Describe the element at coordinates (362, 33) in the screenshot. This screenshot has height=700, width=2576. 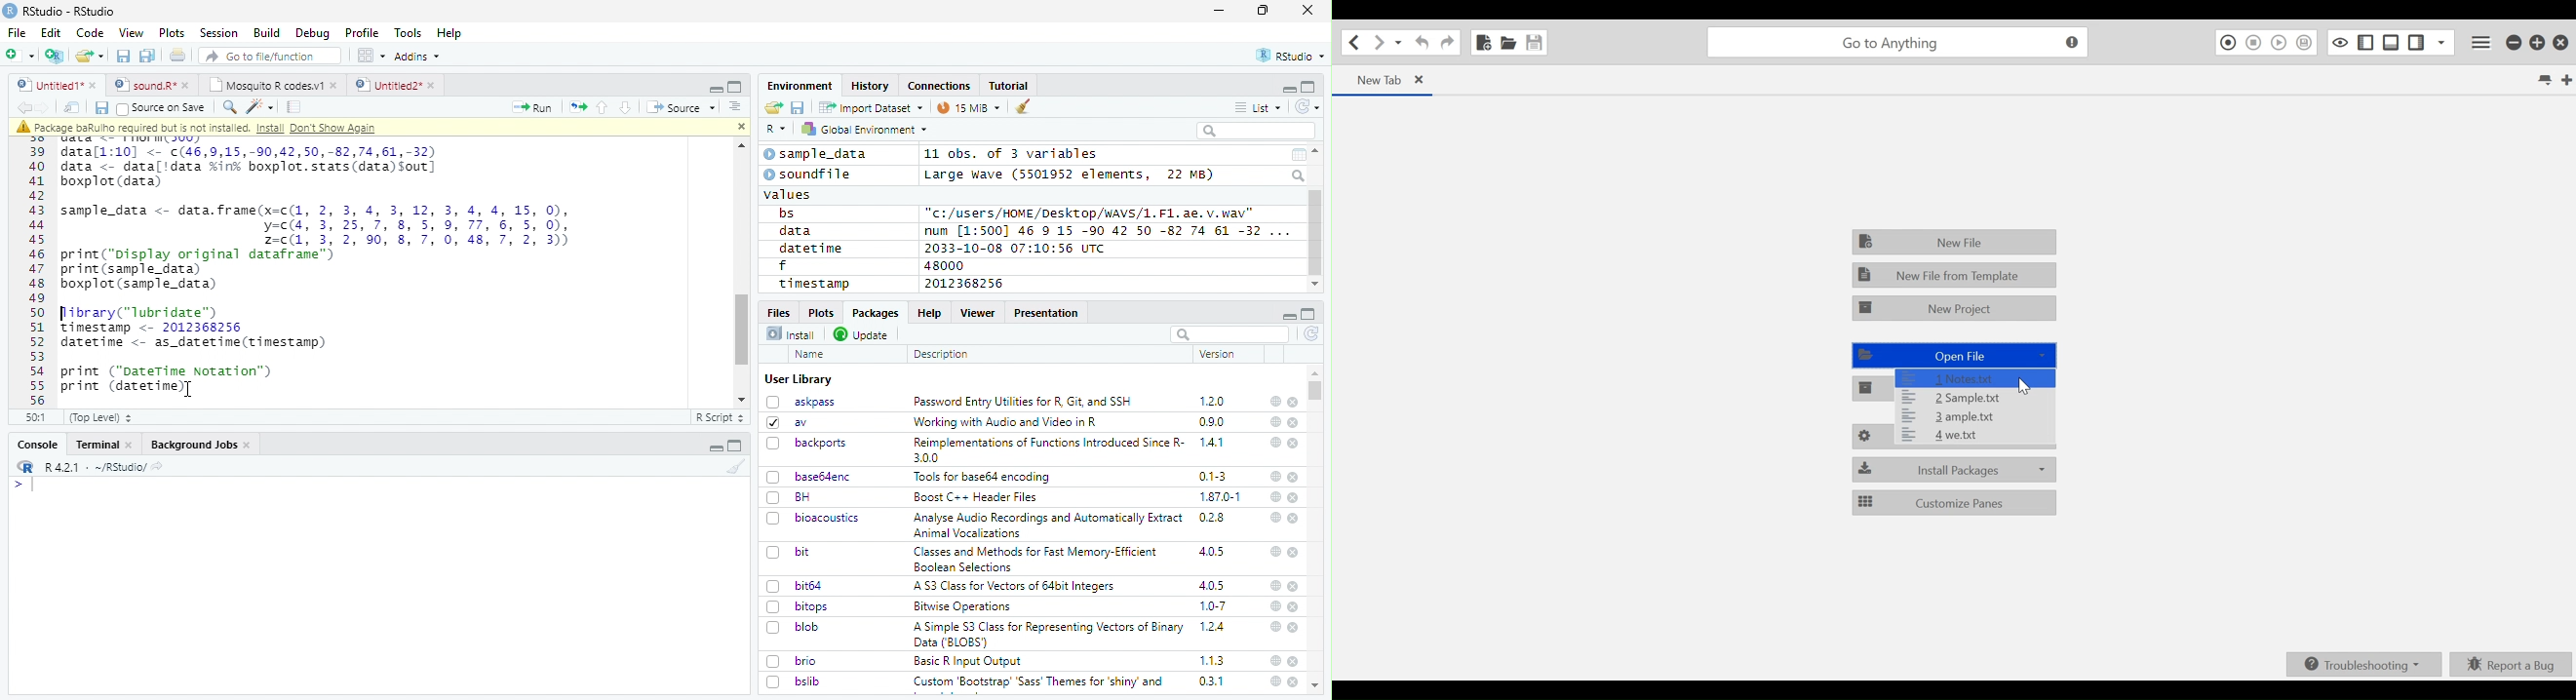
I see `Profile` at that location.